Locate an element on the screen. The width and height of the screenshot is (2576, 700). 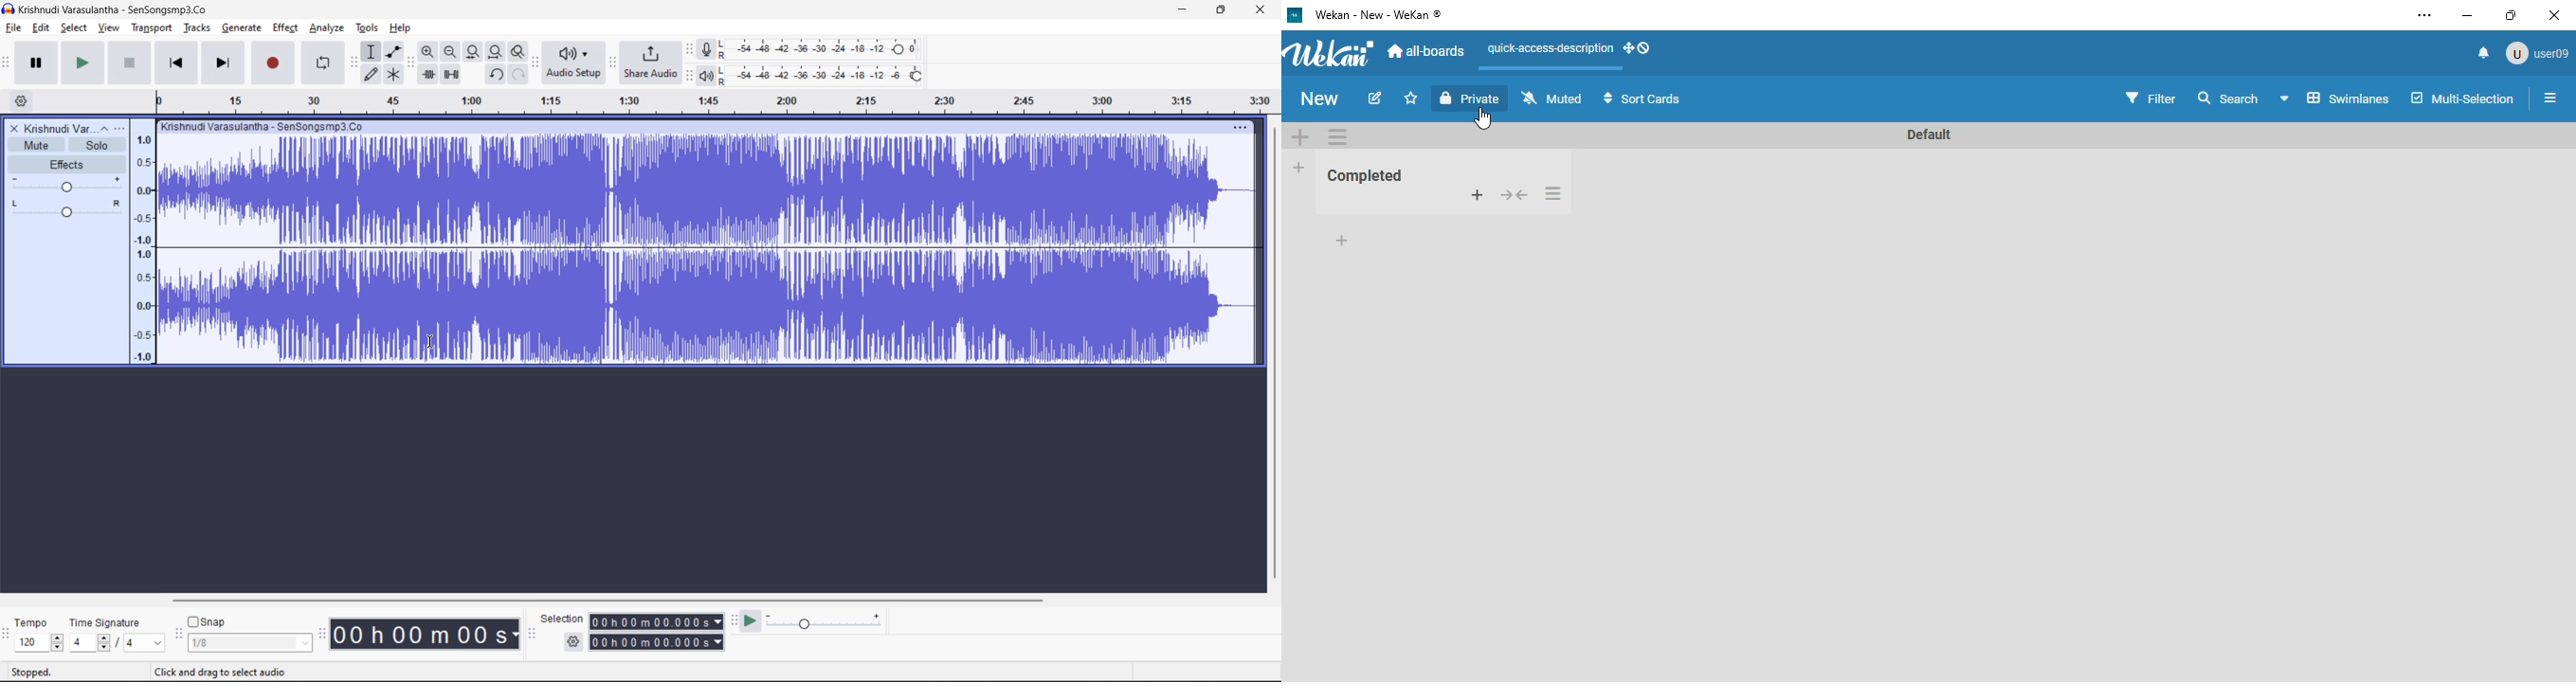
screen prompt is located at coordinates (223, 673).